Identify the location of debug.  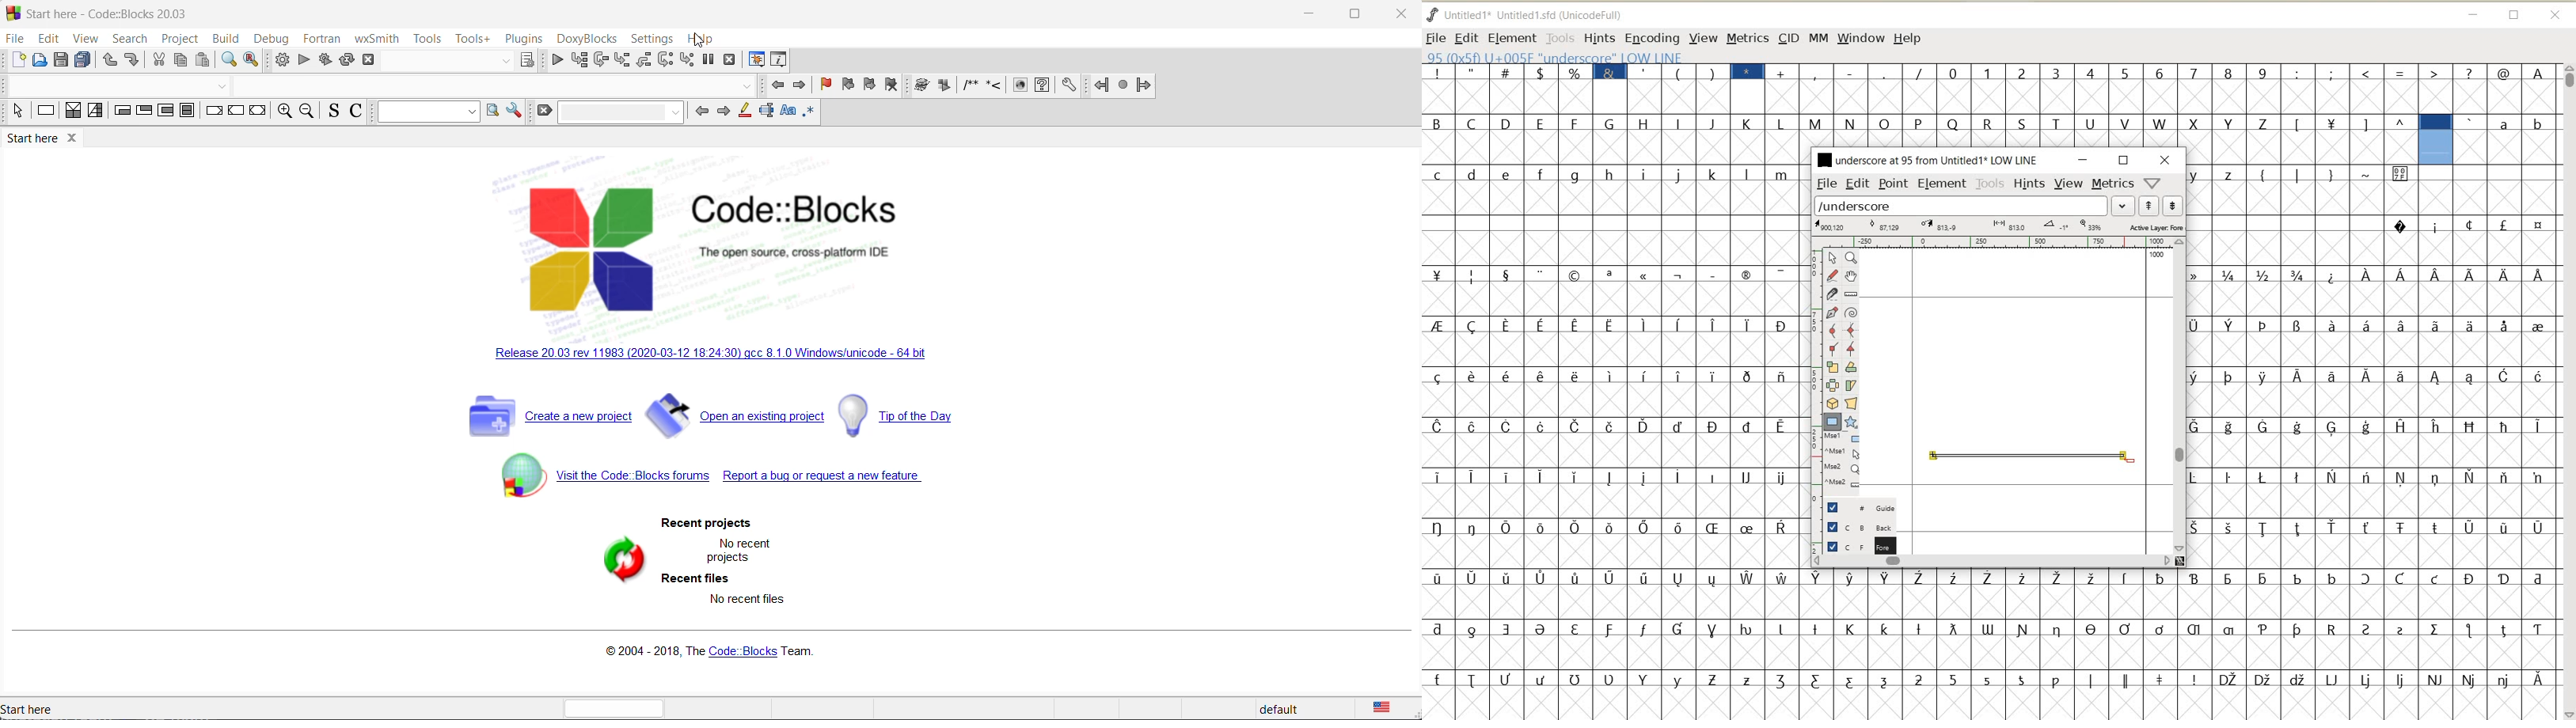
(272, 37).